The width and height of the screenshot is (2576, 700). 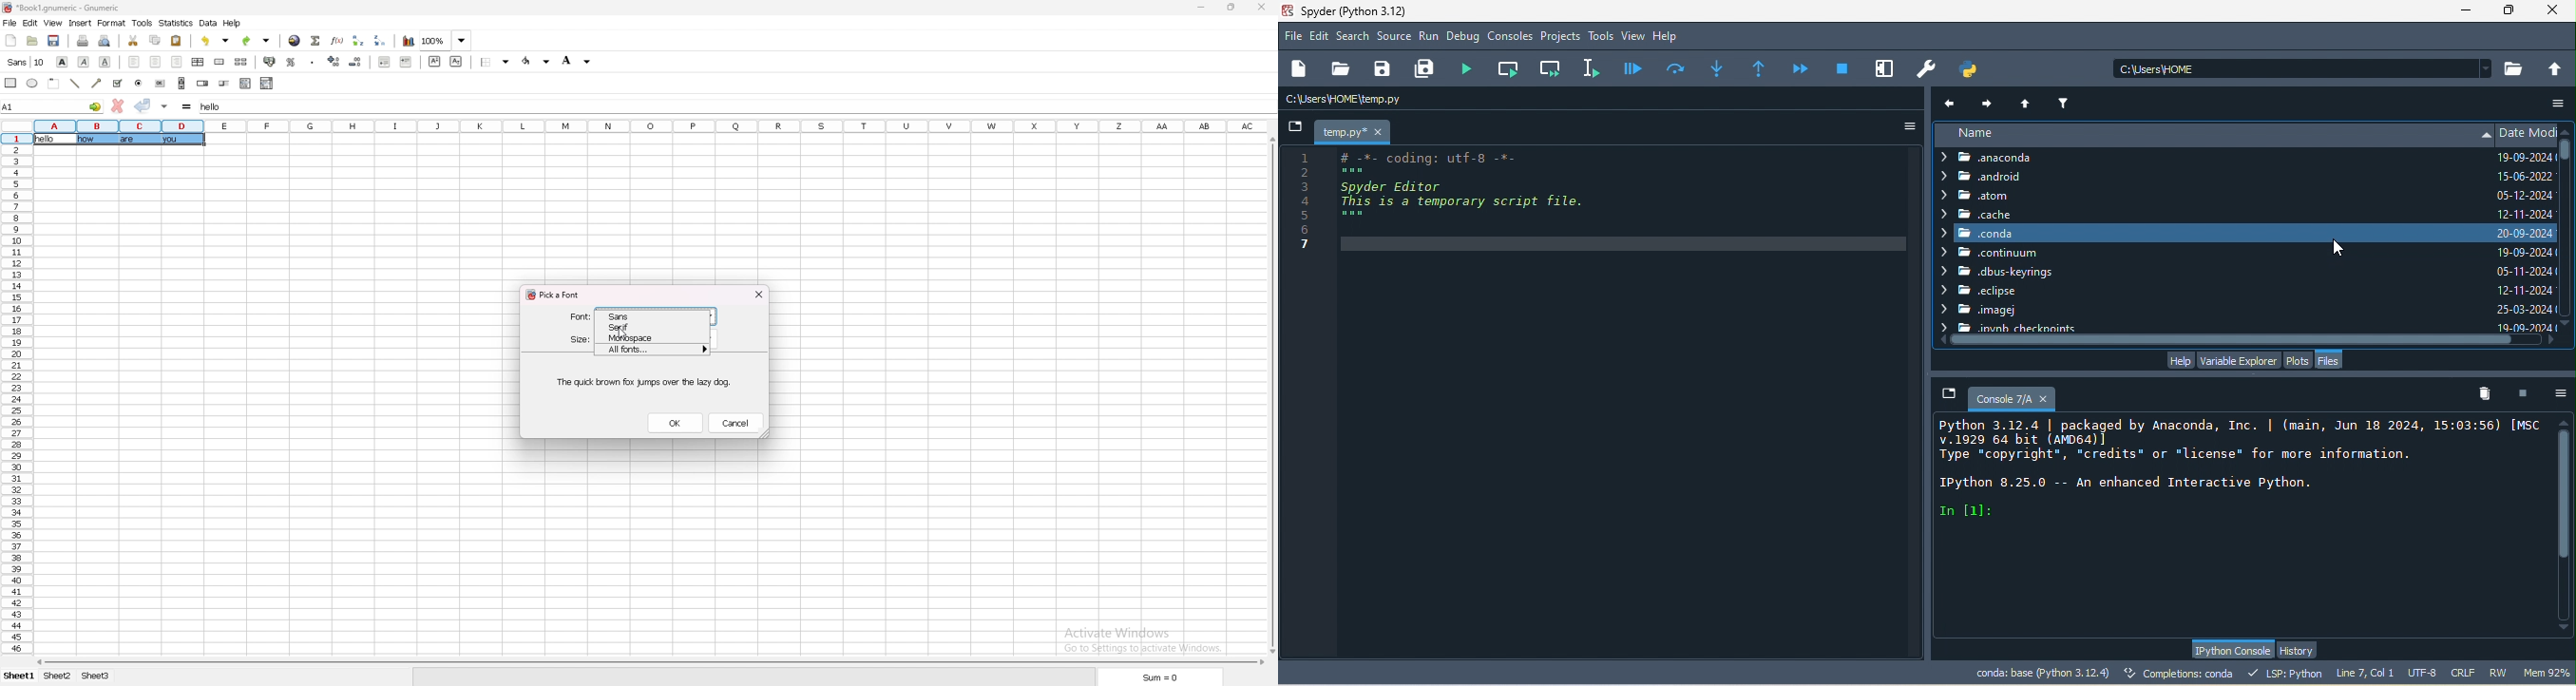 What do you see at coordinates (224, 83) in the screenshot?
I see `slider` at bounding box center [224, 83].